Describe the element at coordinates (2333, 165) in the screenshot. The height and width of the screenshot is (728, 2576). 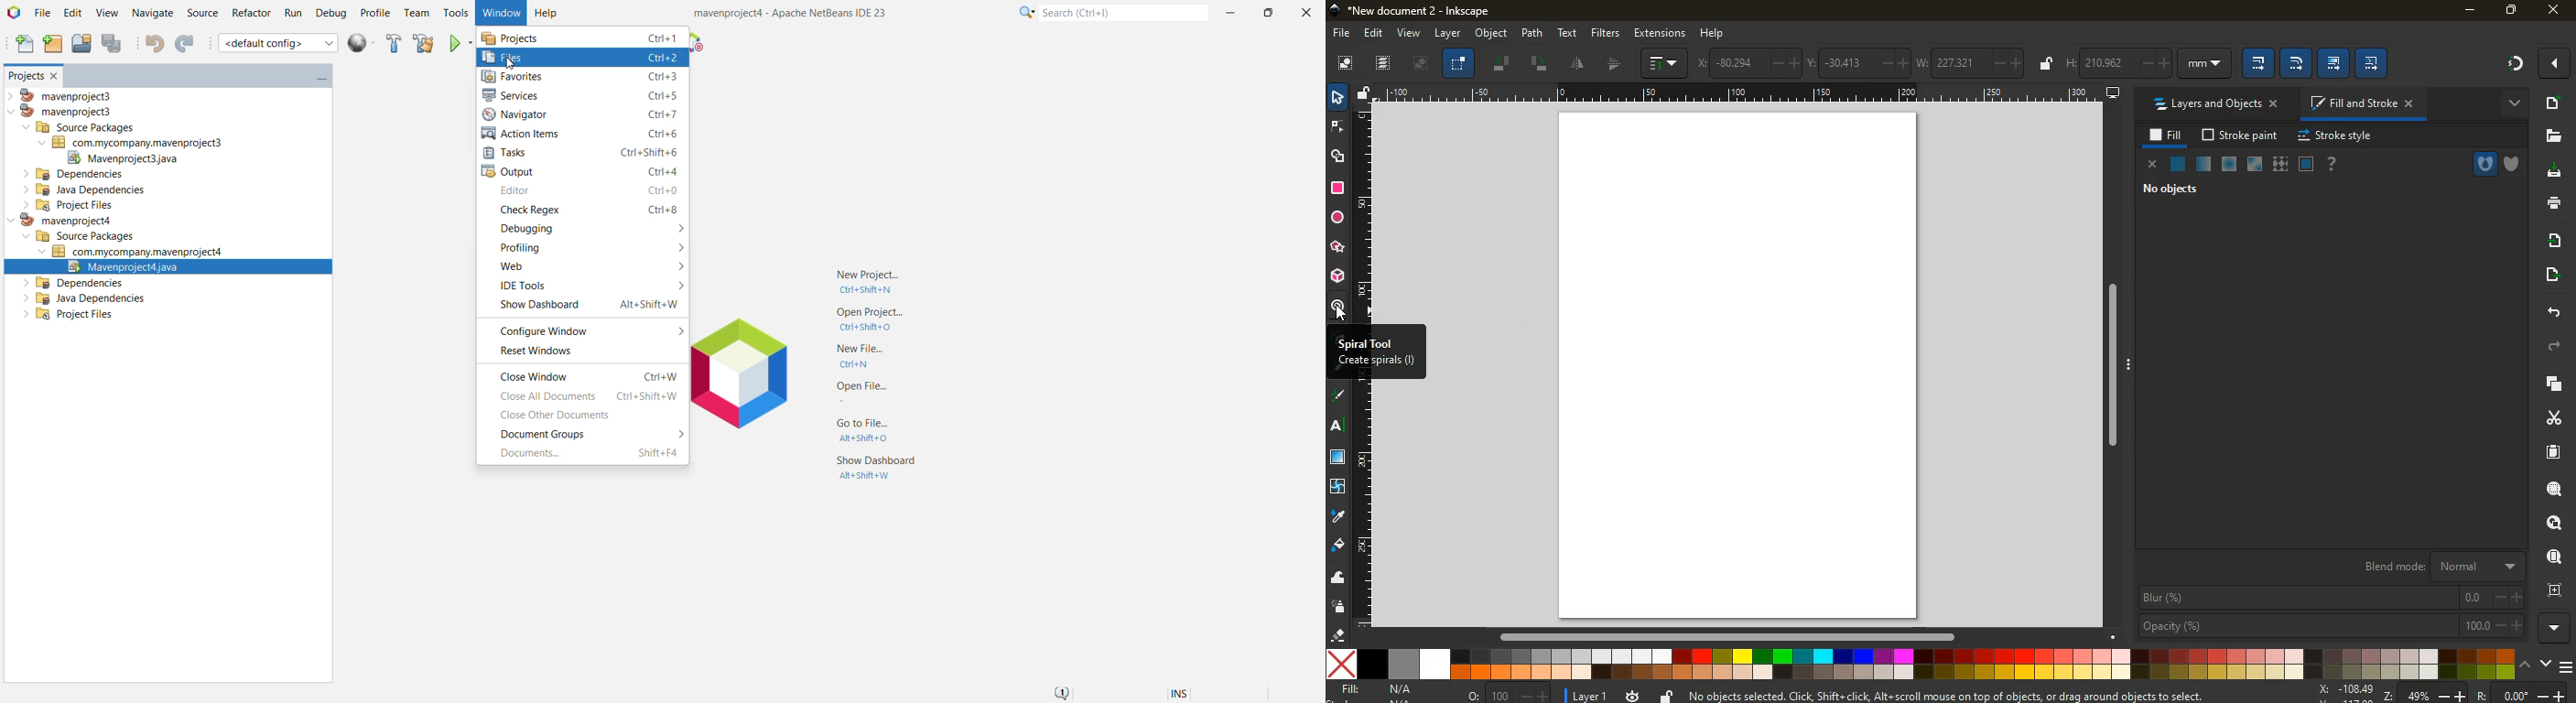
I see `help` at that location.